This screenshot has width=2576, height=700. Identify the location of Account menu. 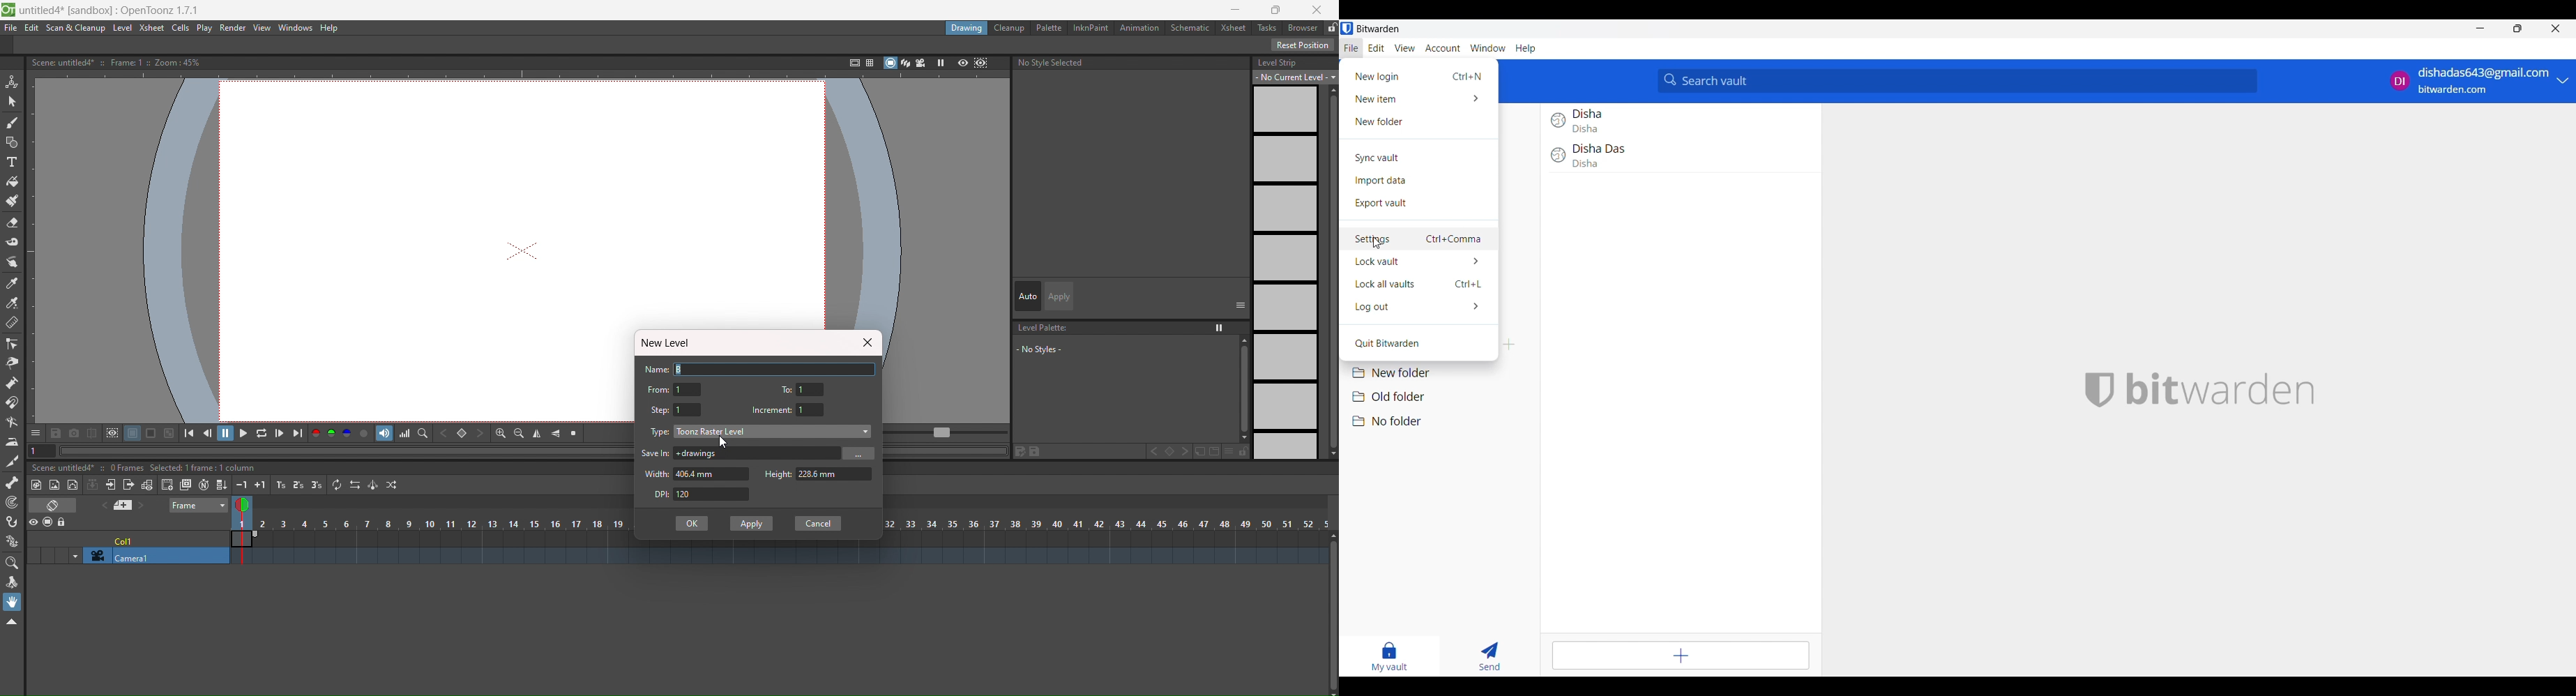
(1443, 48).